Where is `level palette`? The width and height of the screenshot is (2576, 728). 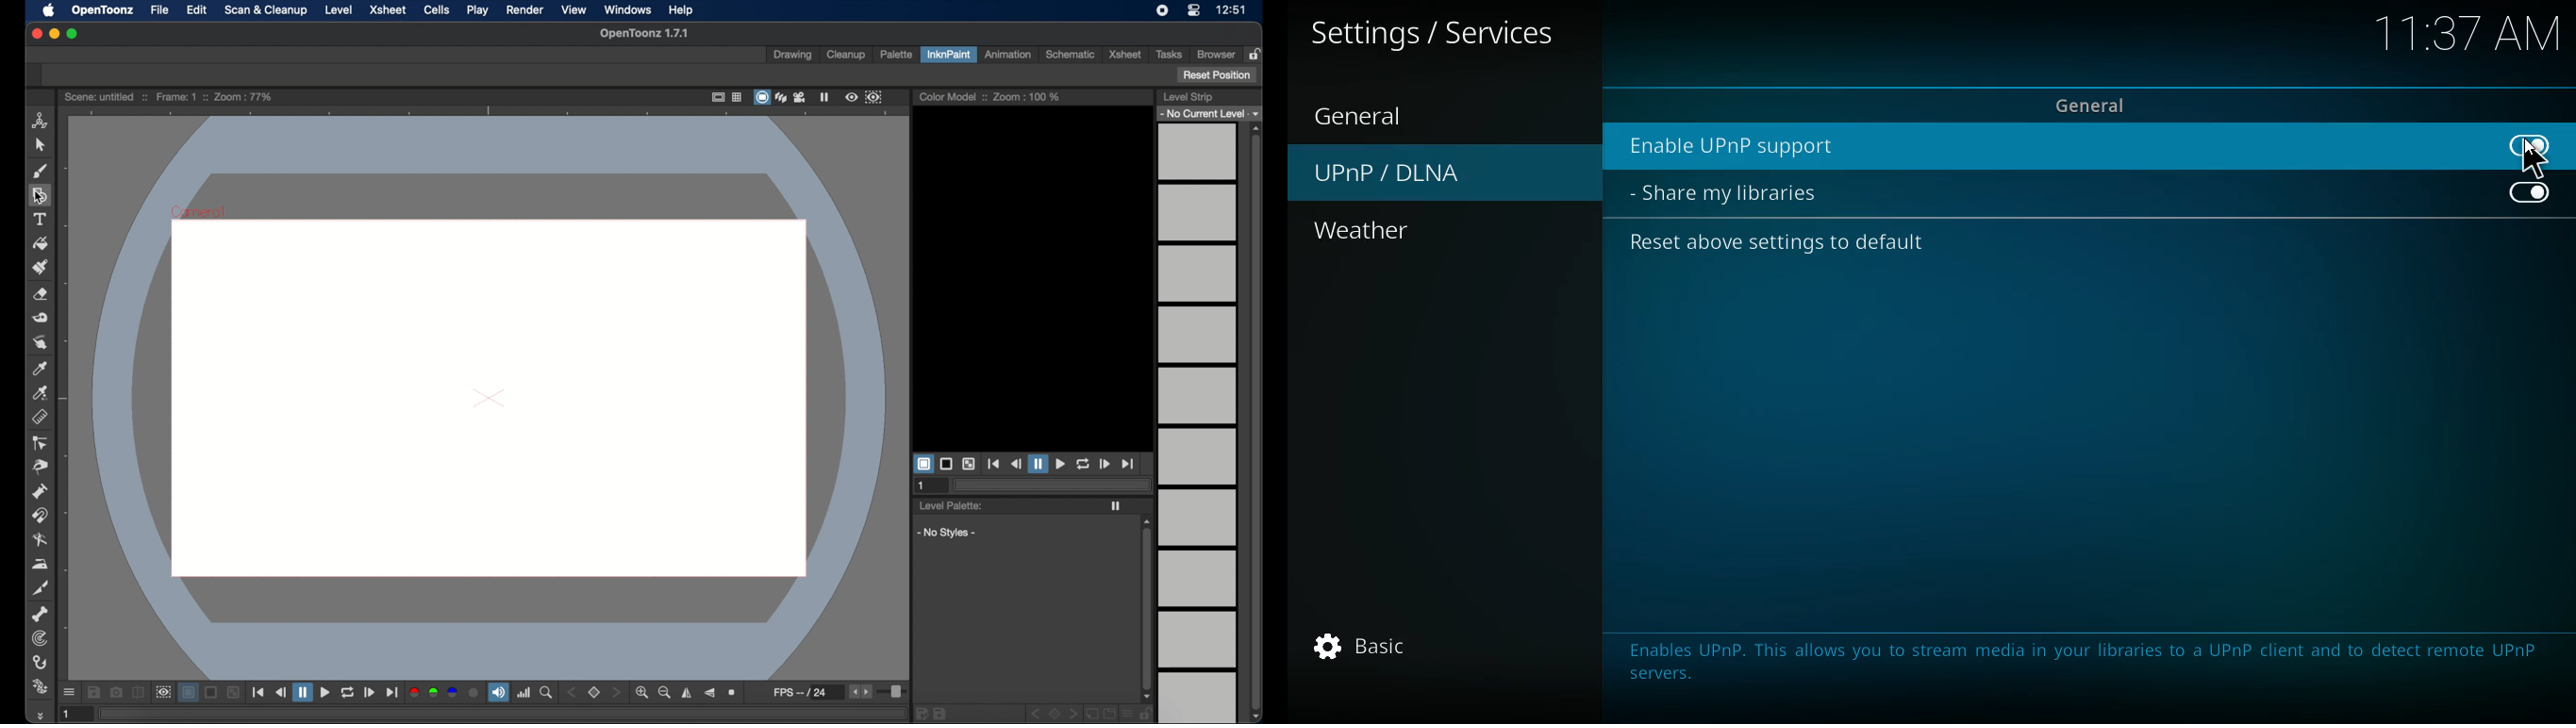
level palette is located at coordinates (950, 505).